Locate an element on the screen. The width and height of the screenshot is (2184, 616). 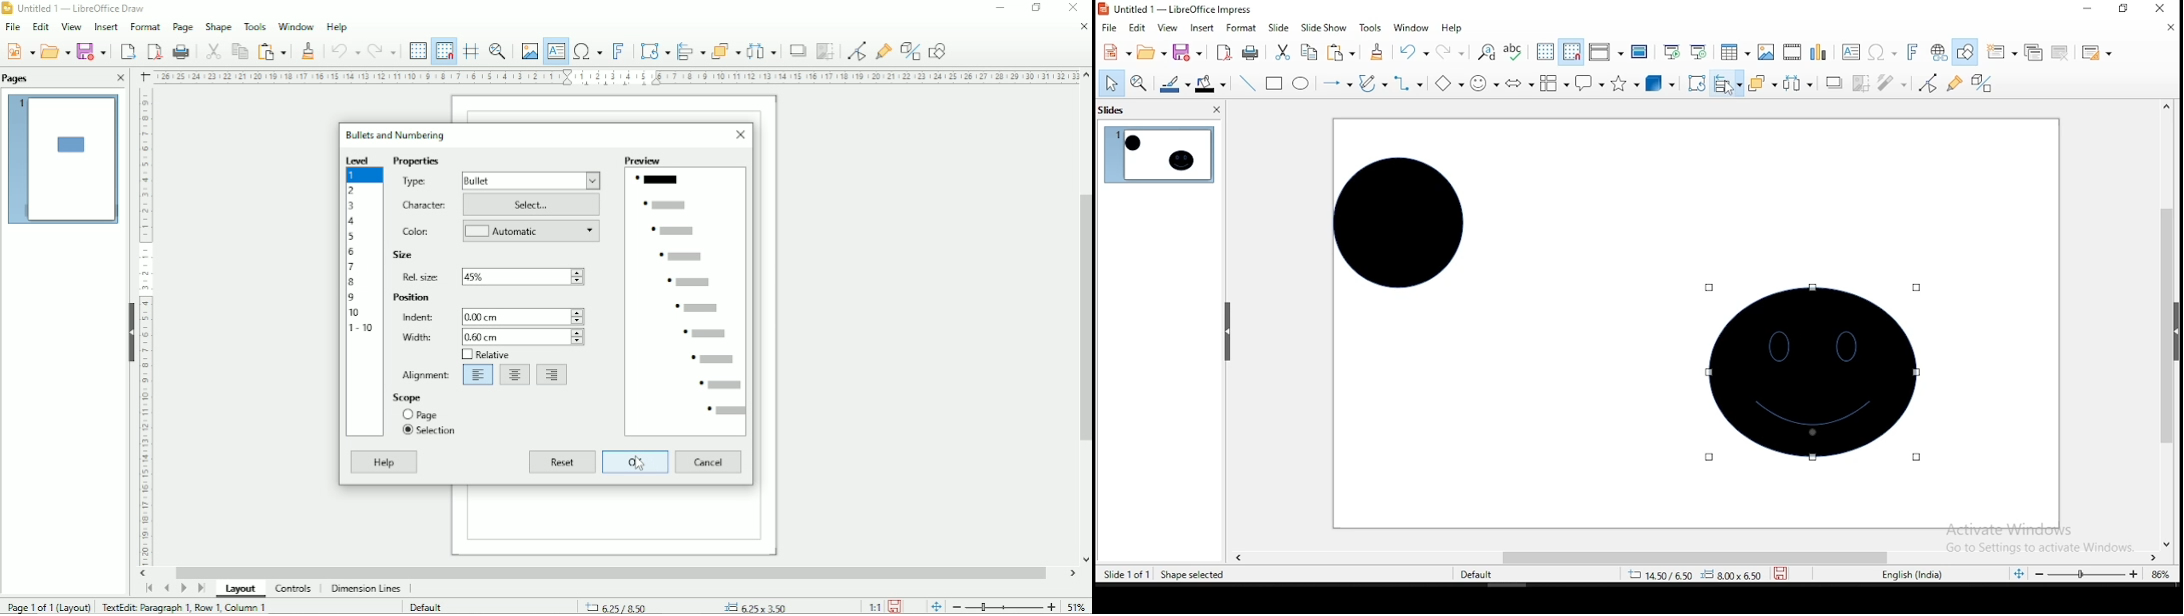
insert is located at coordinates (1202, 28).